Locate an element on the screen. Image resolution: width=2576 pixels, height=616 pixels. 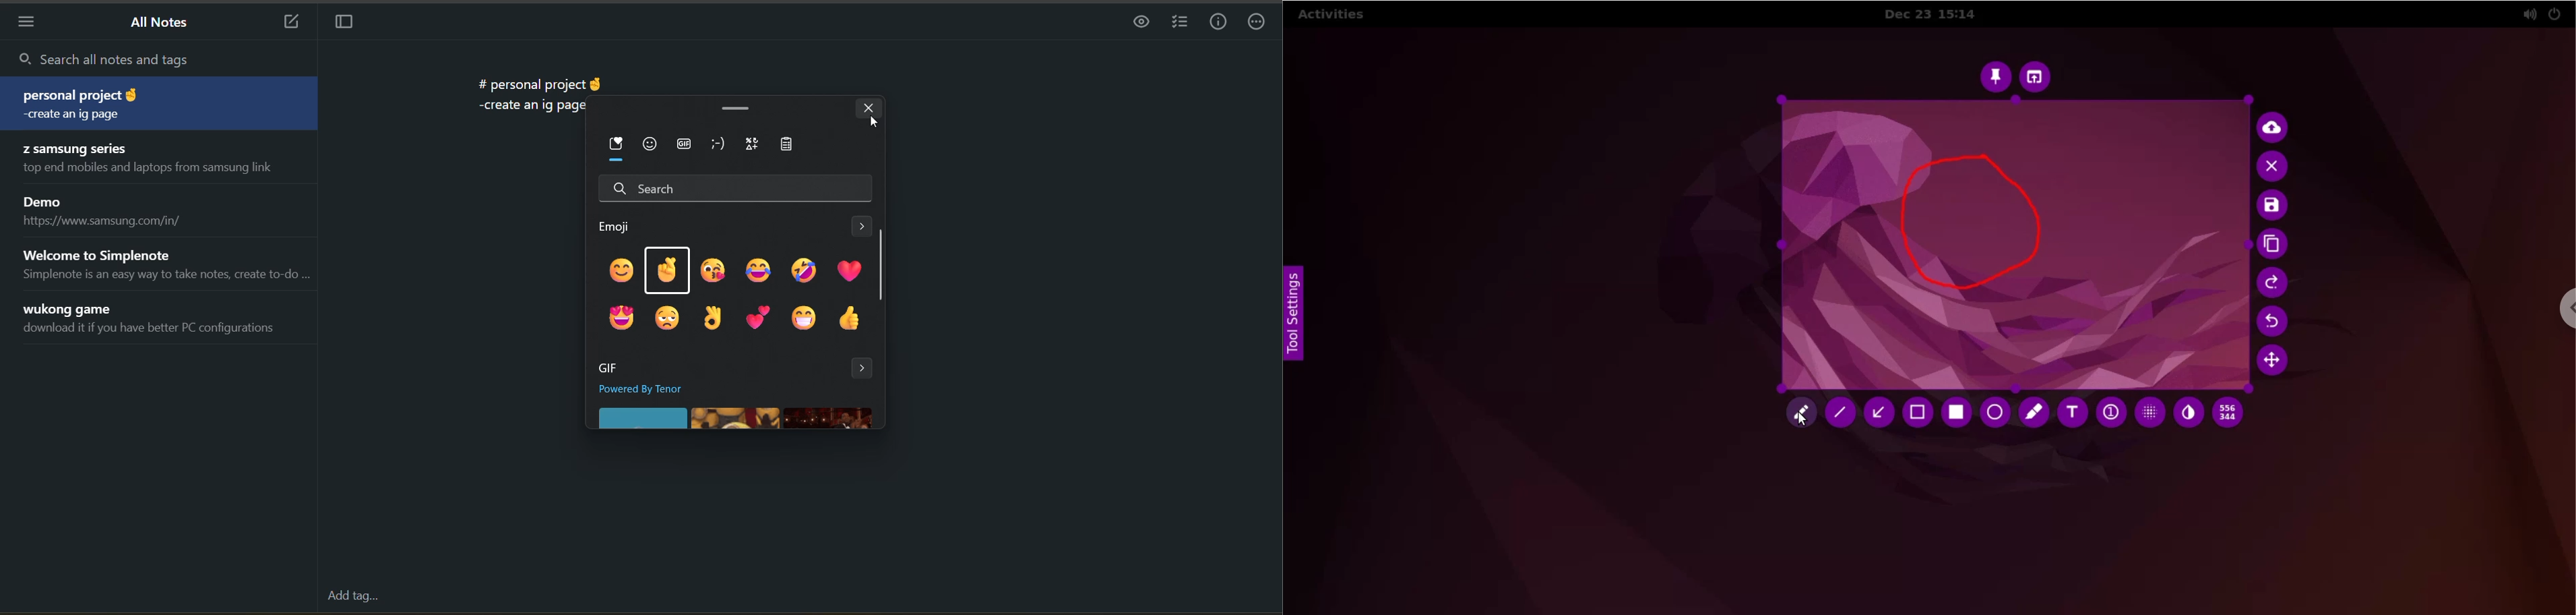
note title and preview is located at coordinates (154, 102).